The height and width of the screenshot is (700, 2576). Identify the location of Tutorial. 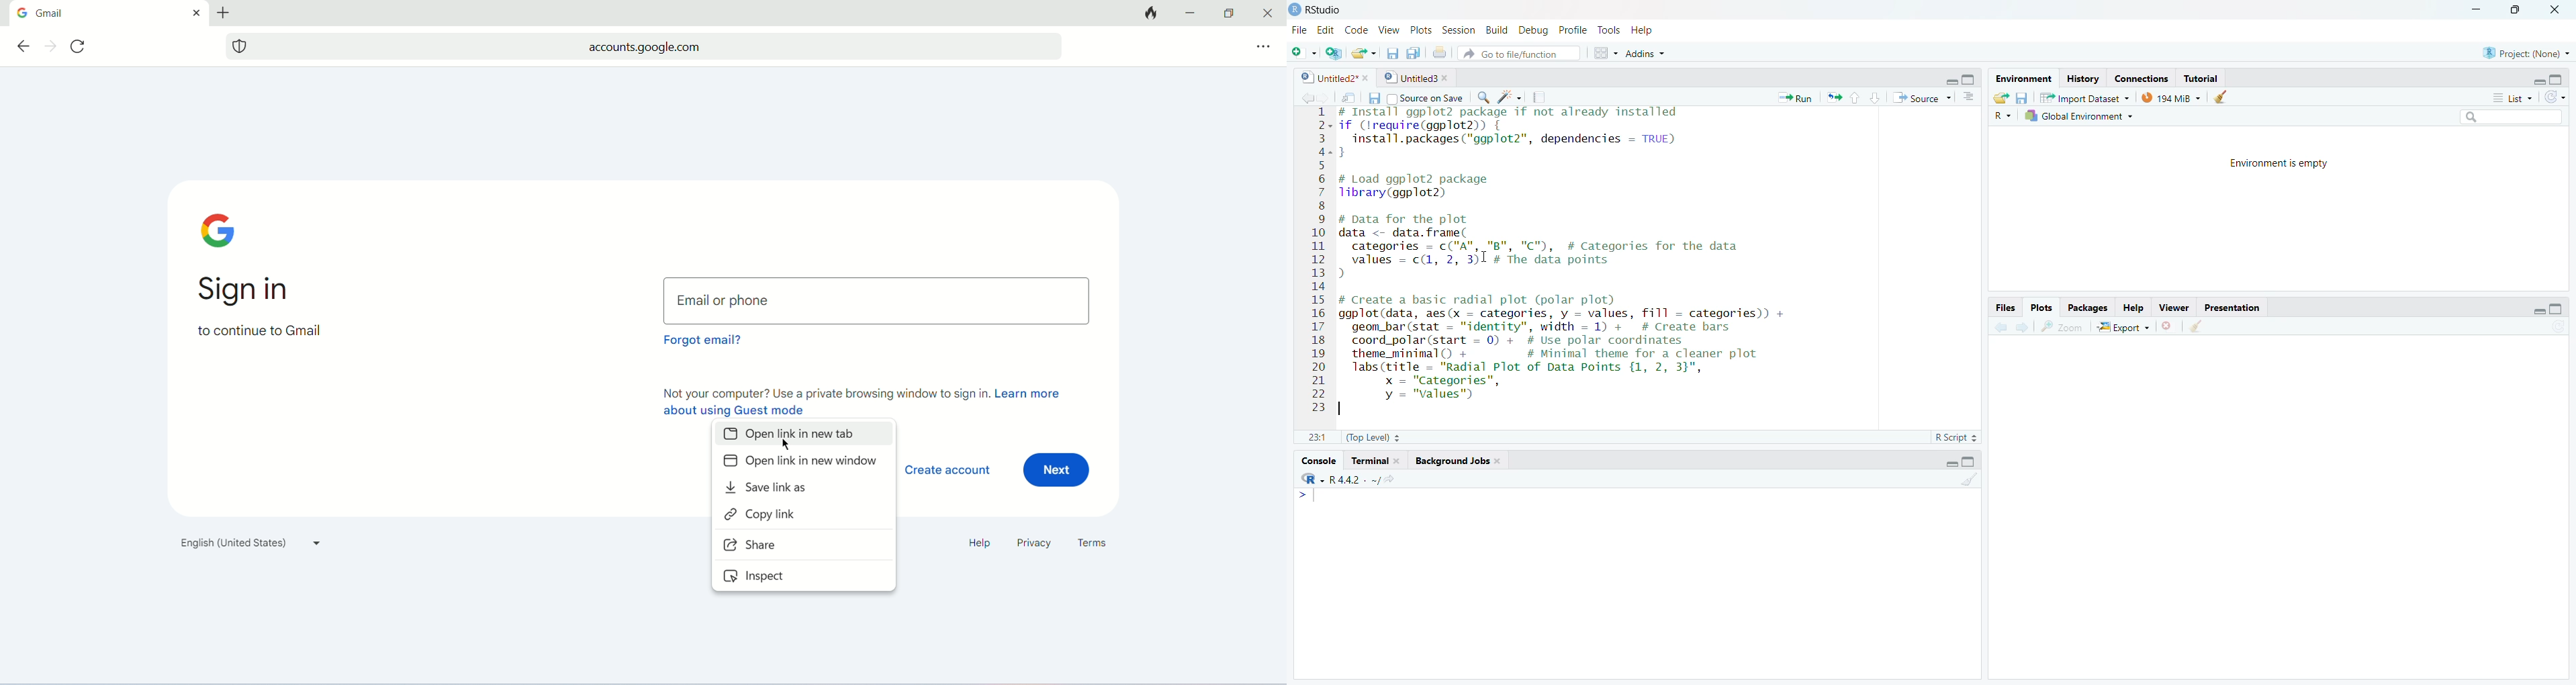
(2205, 79).